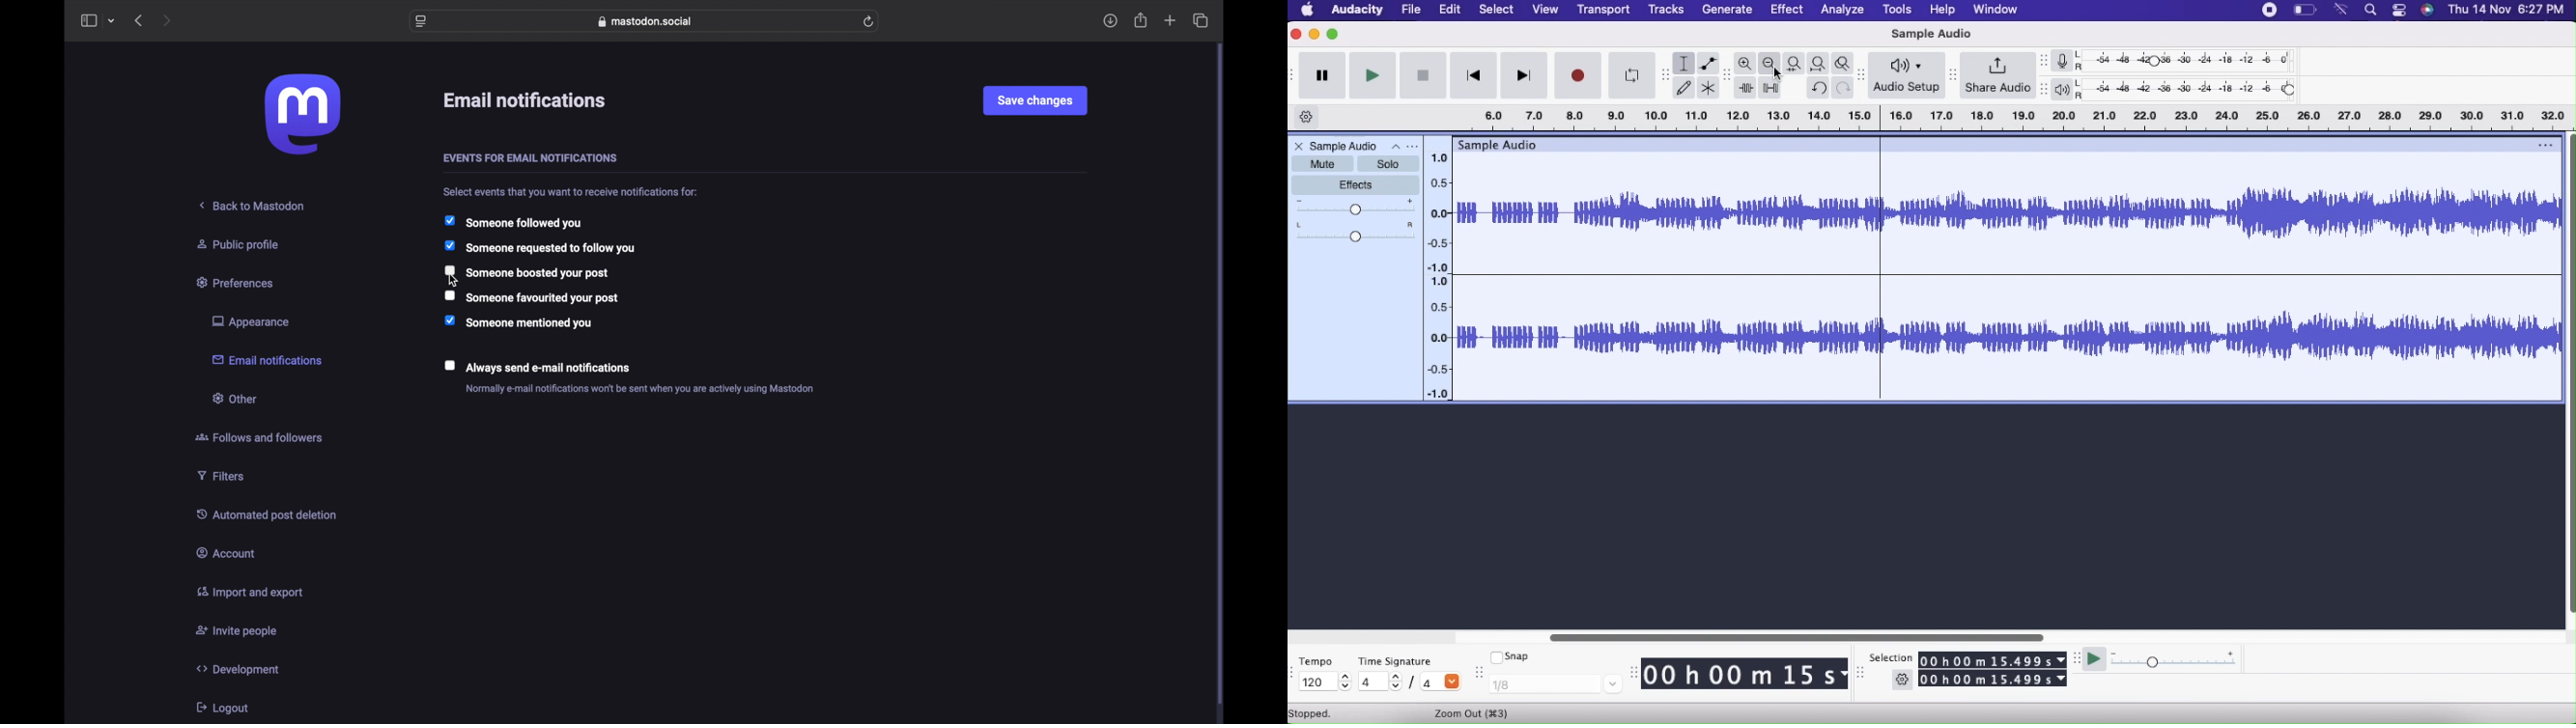 This screenshot has height=728, width=2576. What do you see at coordinates (1035, 100) in the screenshot?
I see `save changes` at bounding box center [1035, 100].